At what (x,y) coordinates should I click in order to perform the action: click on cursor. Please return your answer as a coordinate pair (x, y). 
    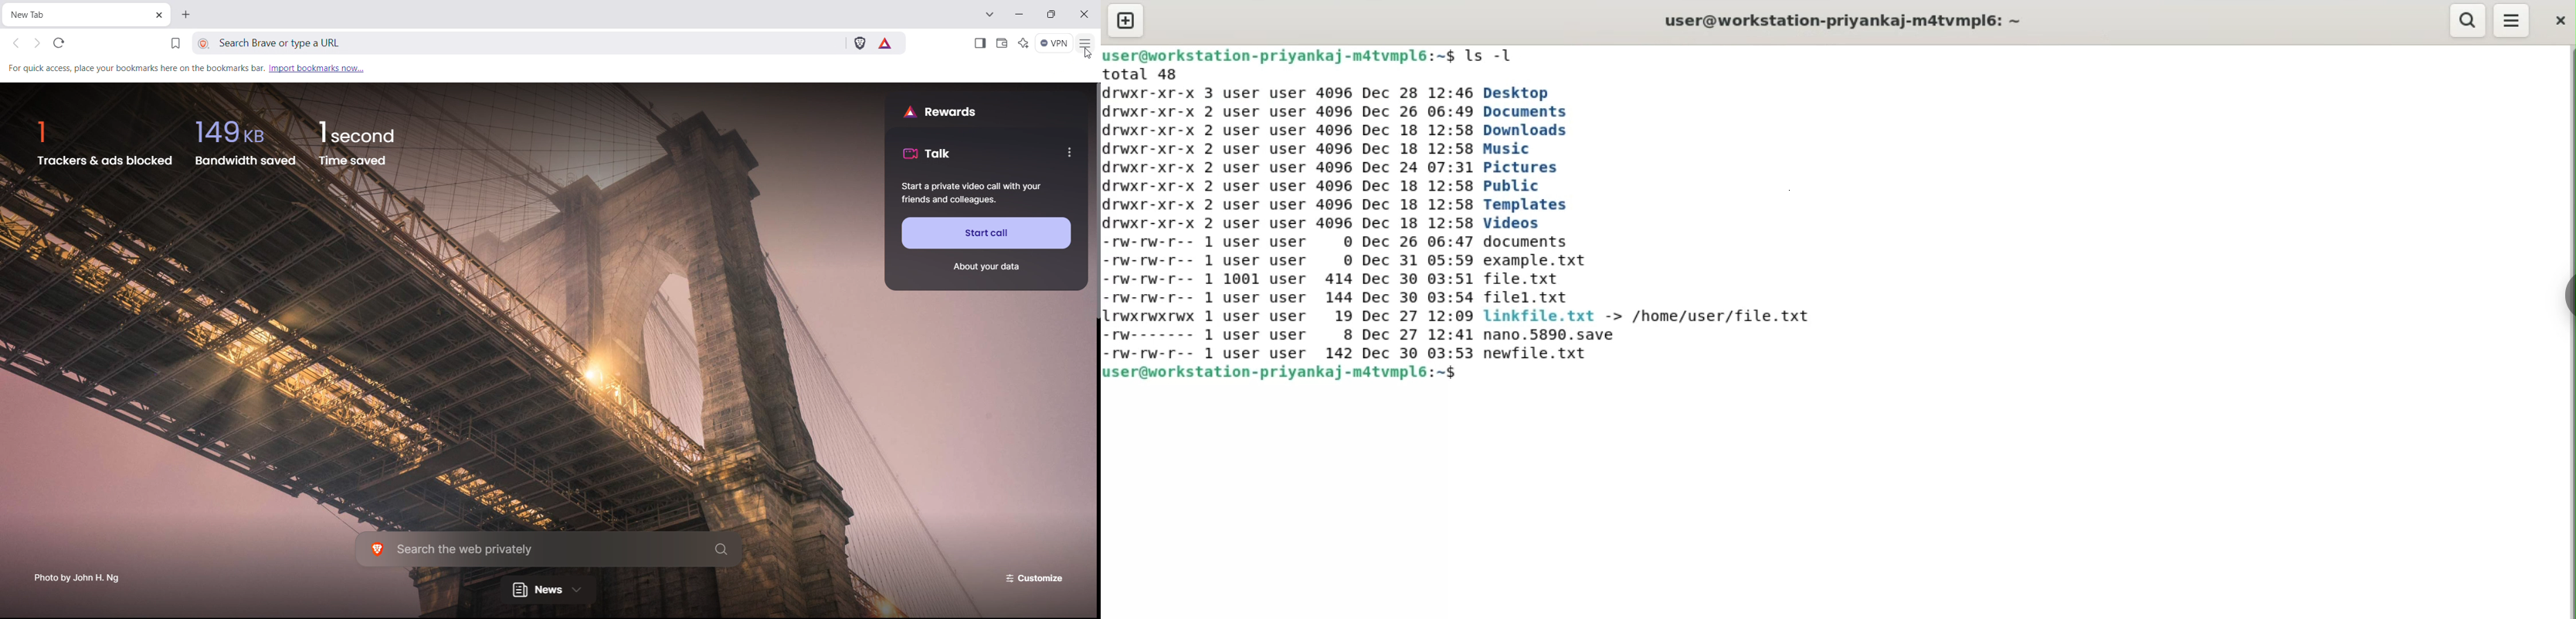
    Looking at the image, I should click on (1089, 53).